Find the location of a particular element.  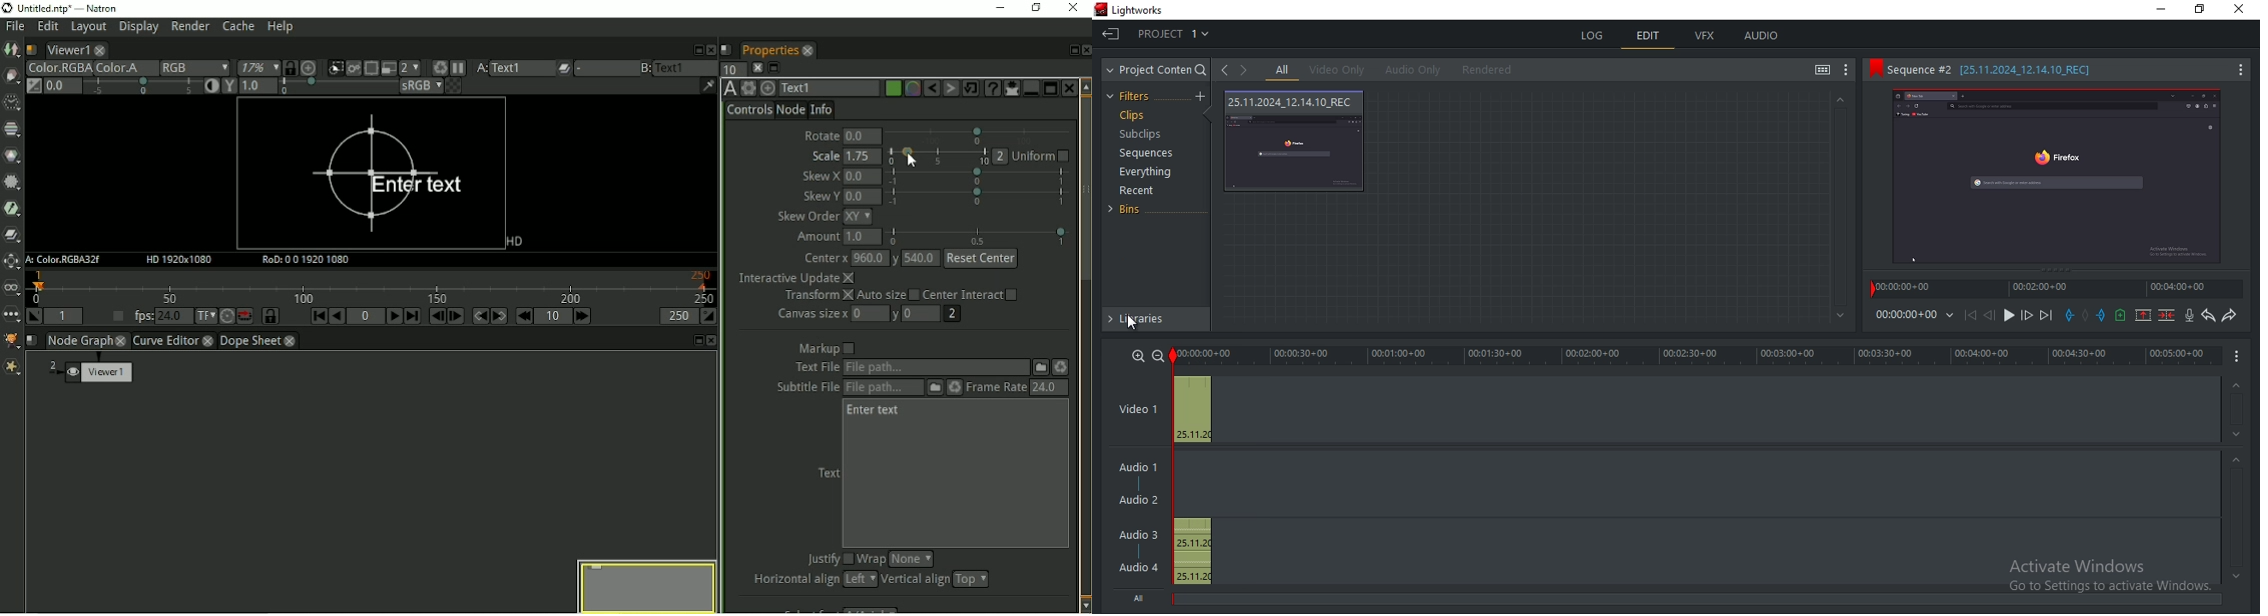

log is located at coordinates (1593, 33).